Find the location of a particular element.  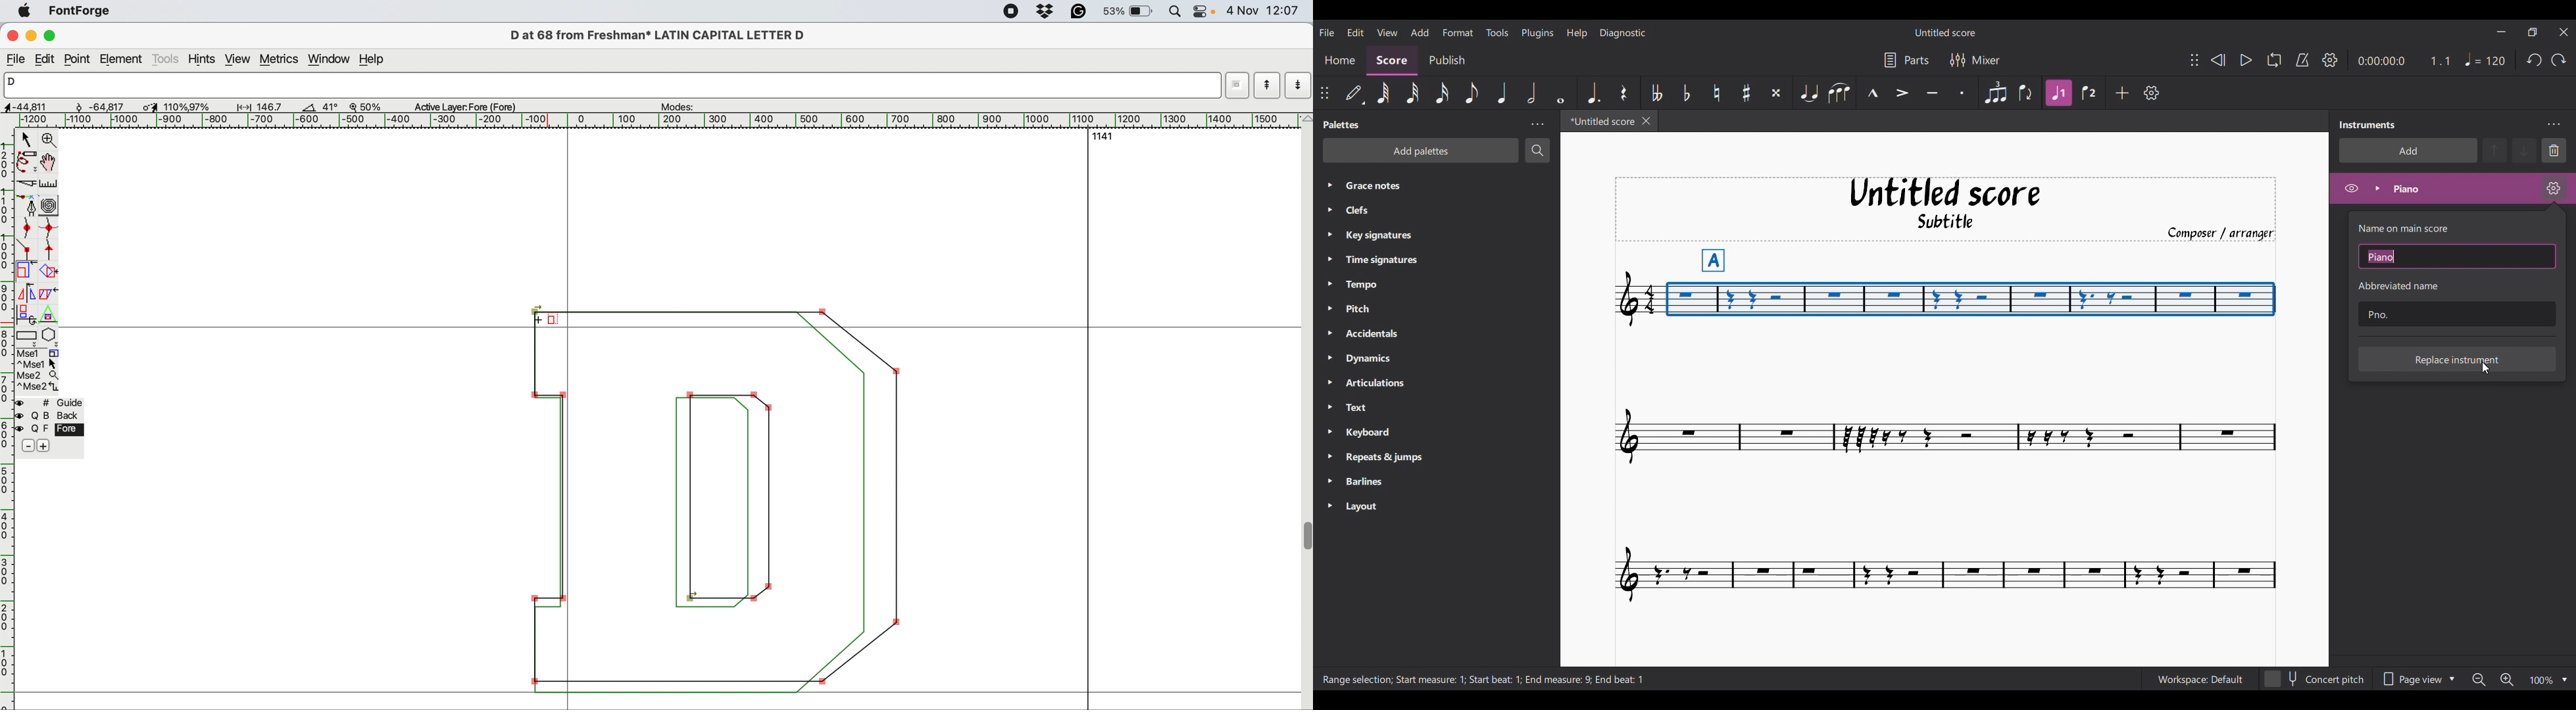

Playback settings is located at coordinates (2330, 59).